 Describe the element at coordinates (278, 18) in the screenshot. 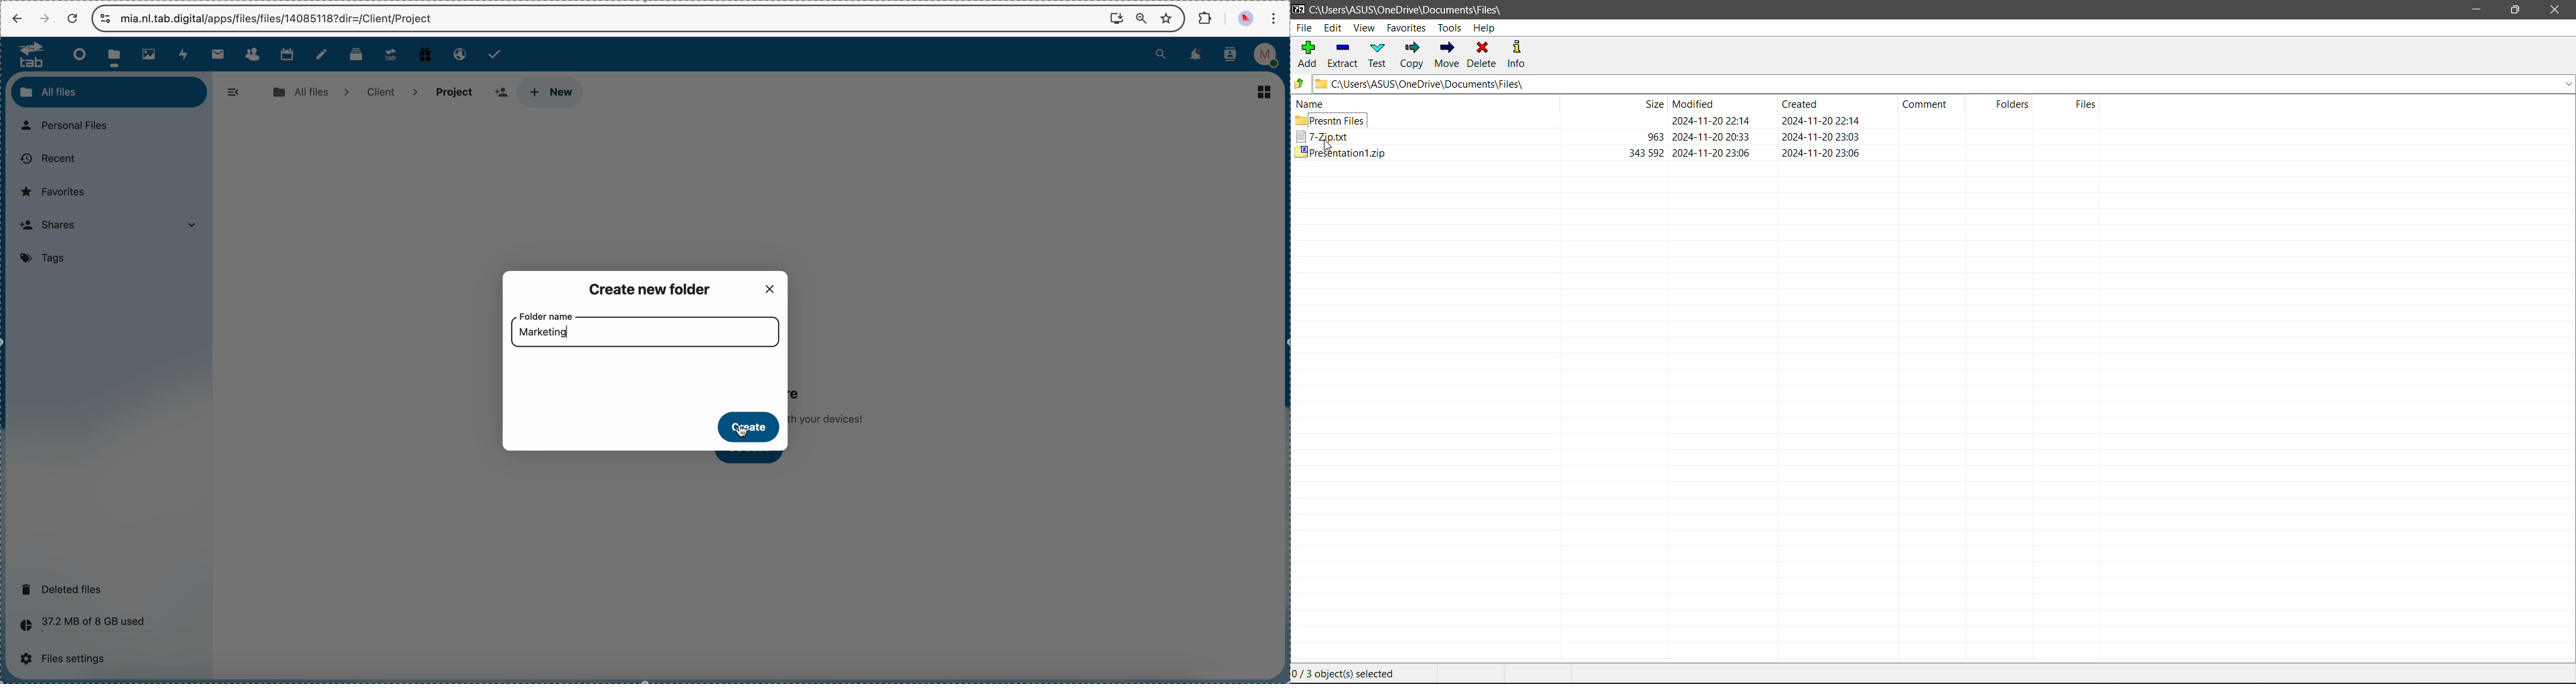

I see `url` at that location.